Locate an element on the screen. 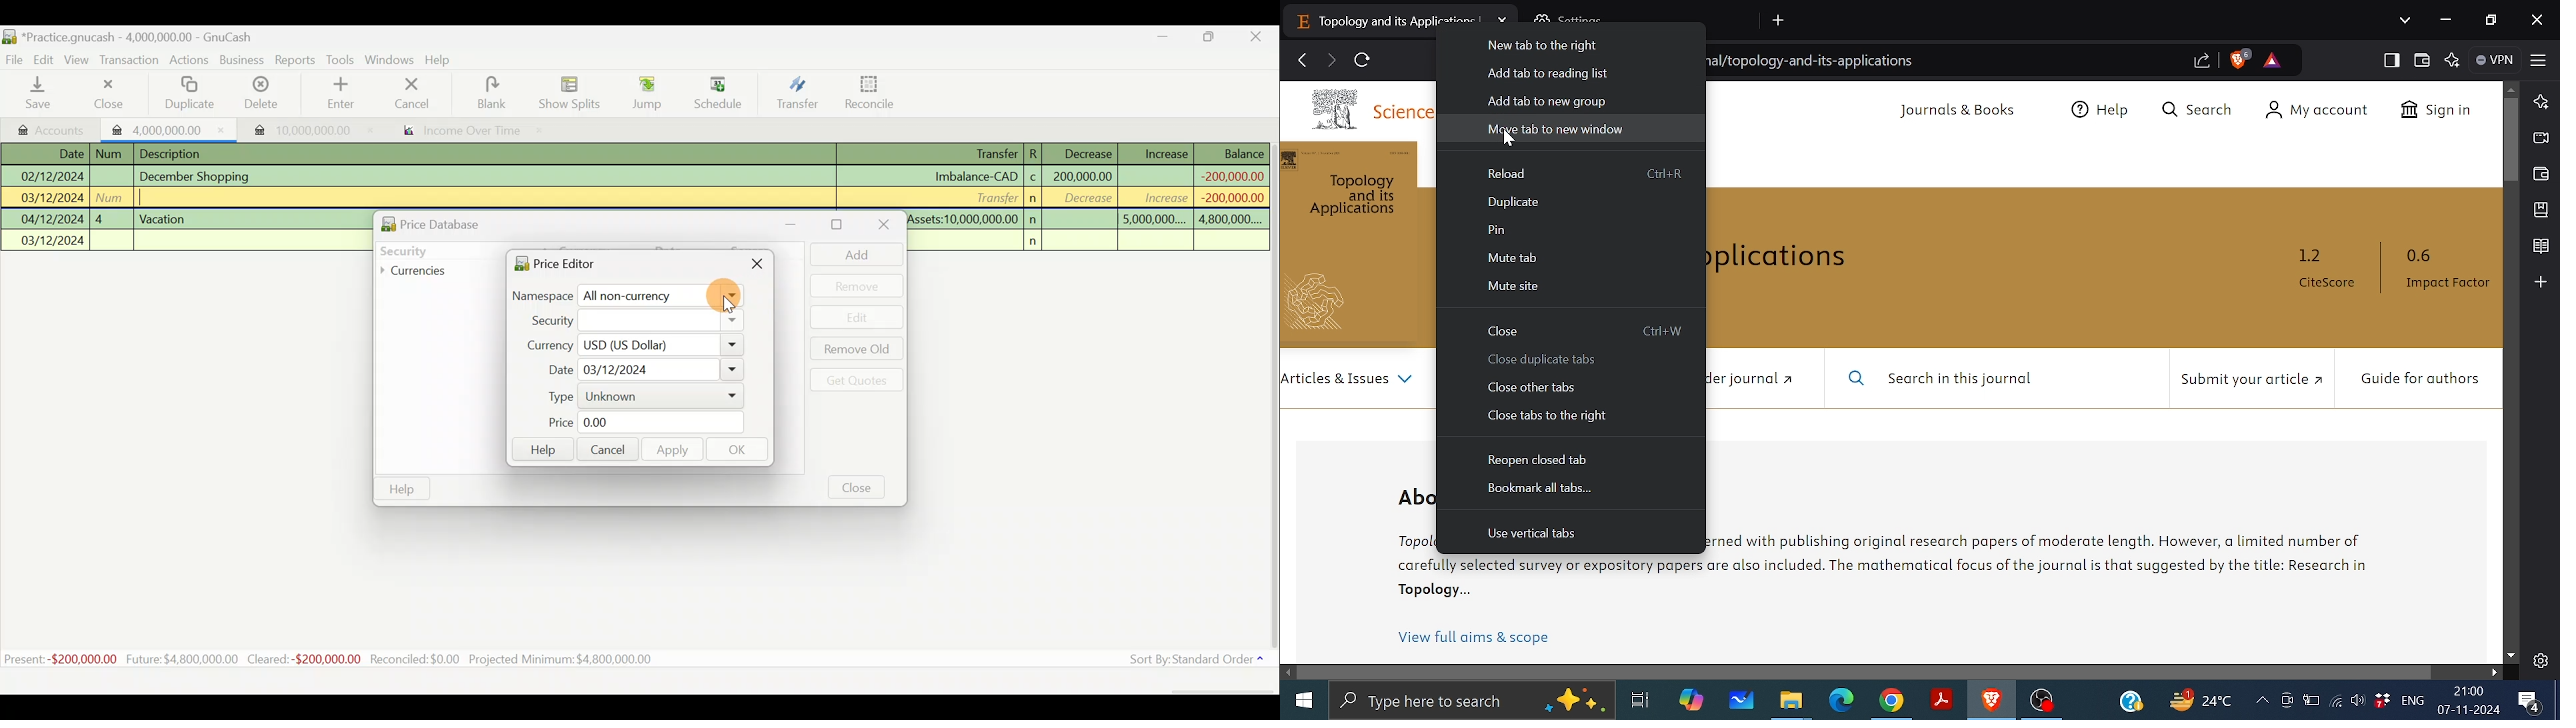  Help is located at coordinates (541, 450).